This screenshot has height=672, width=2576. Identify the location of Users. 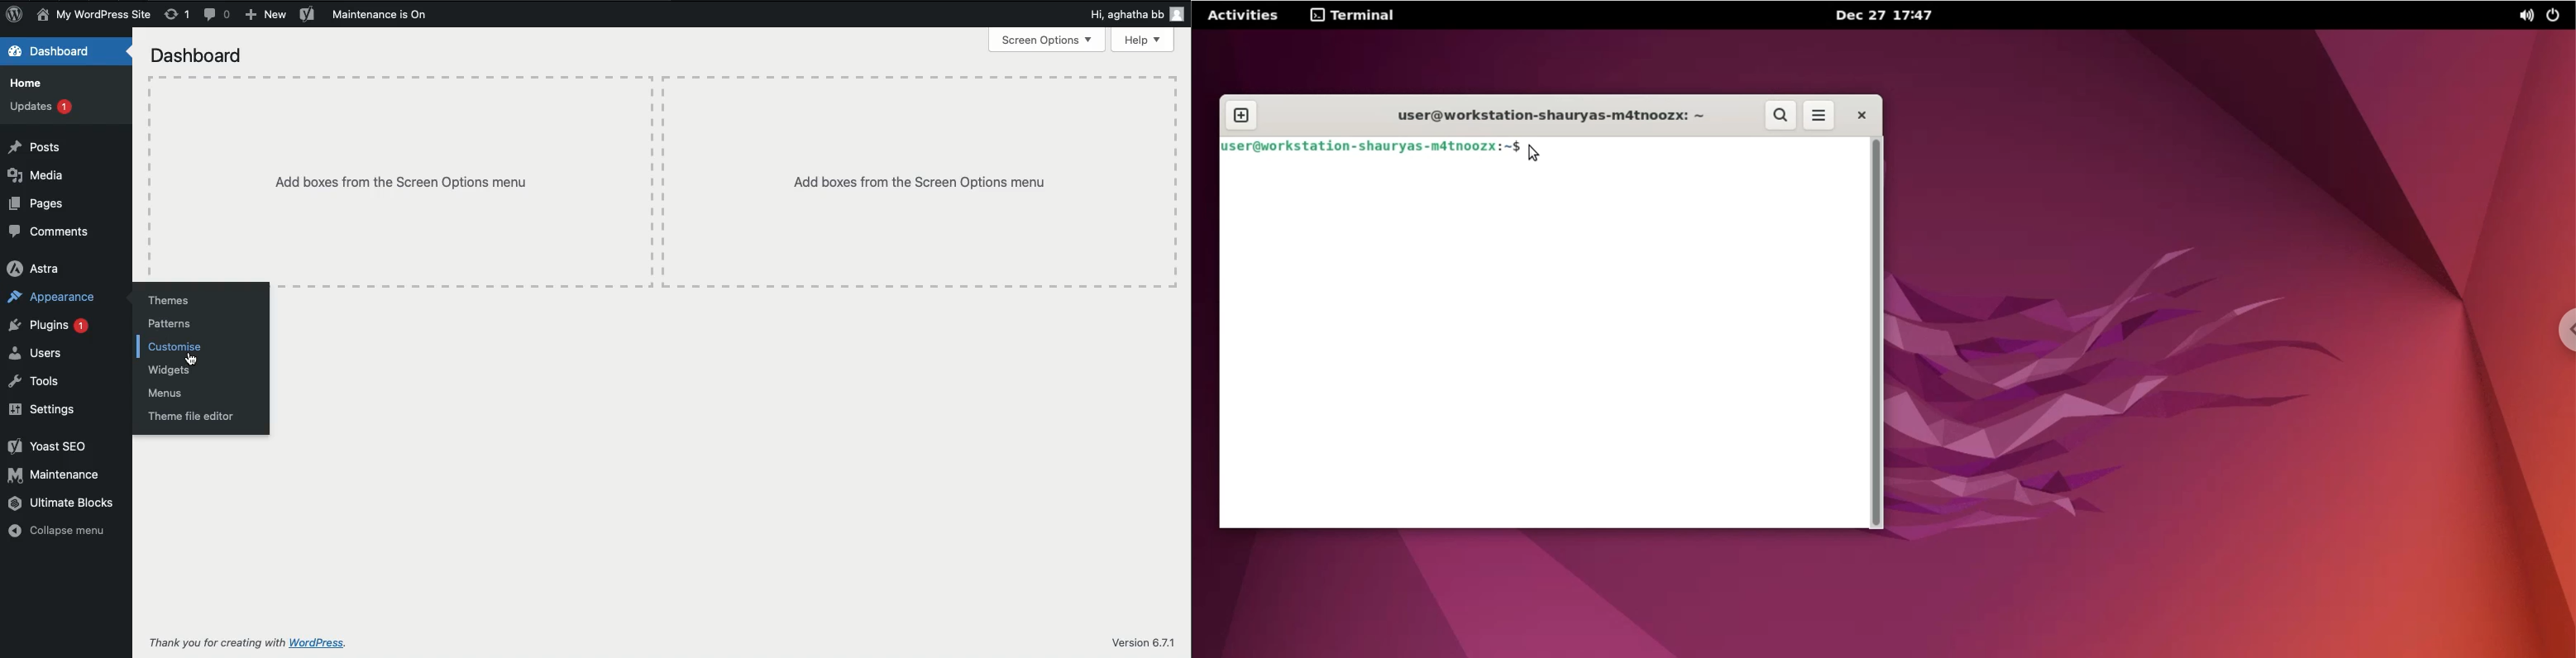
(38, 353).